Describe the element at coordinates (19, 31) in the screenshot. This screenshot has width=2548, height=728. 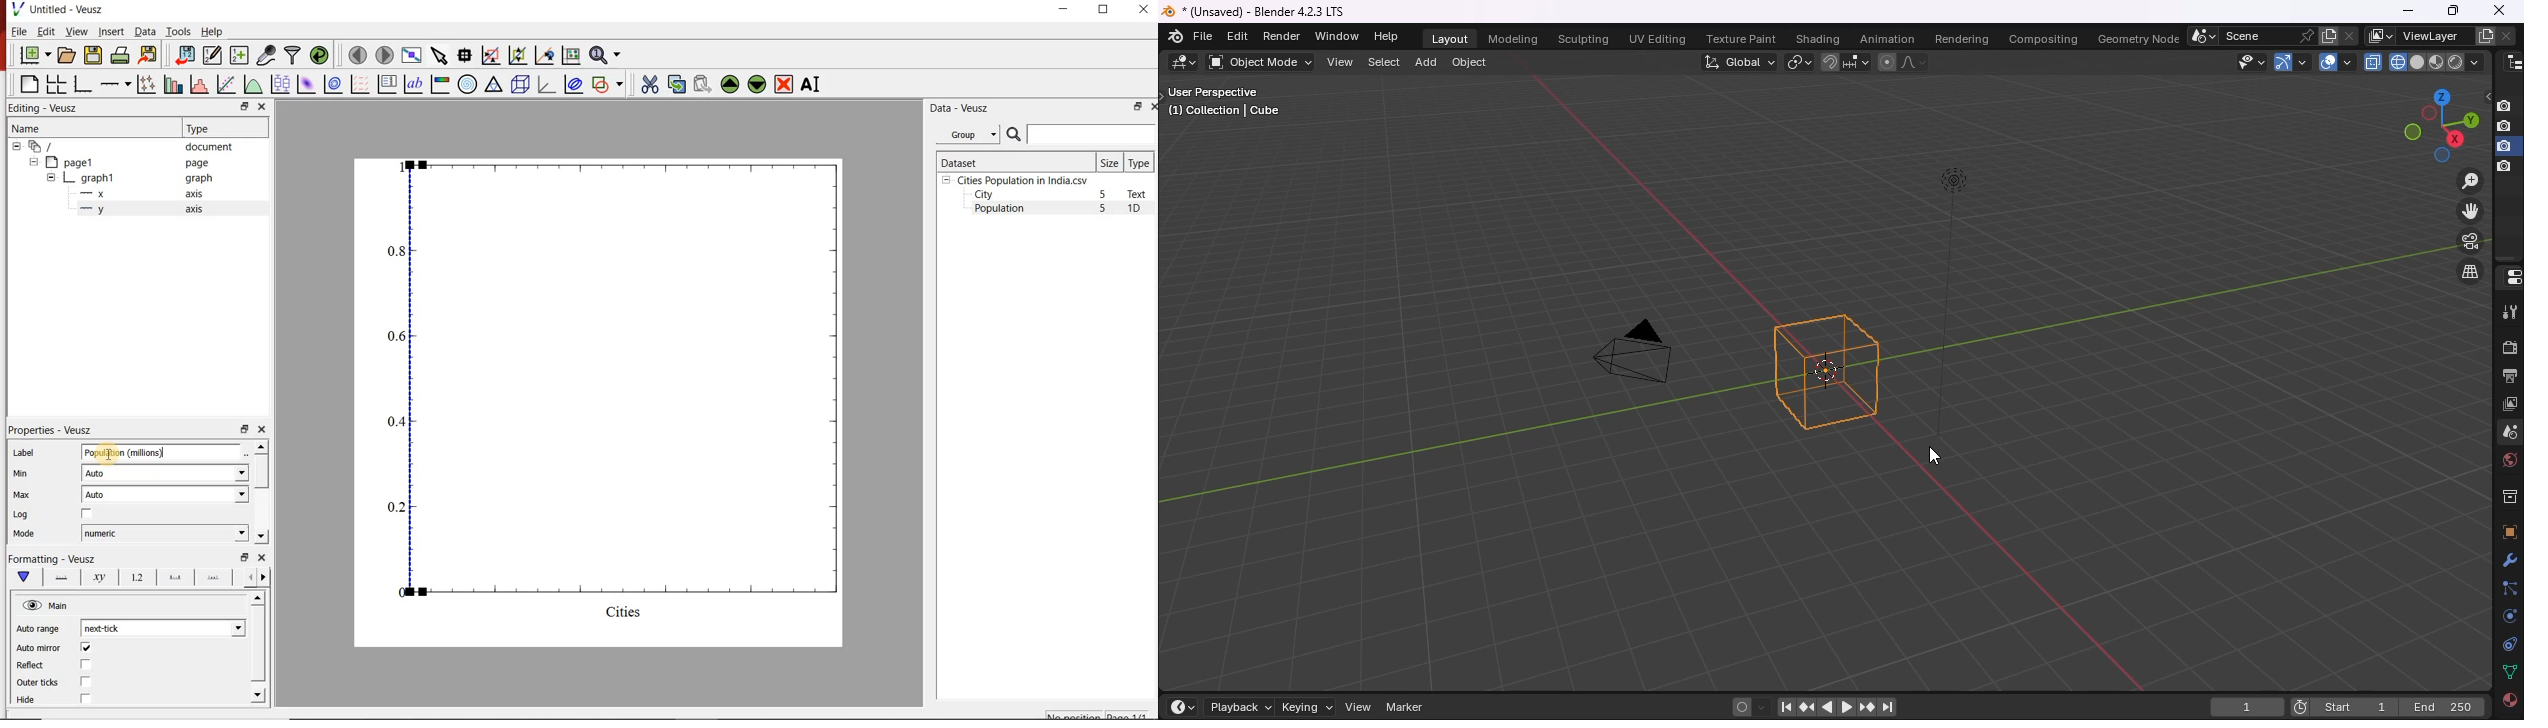
I see `File` at that location.